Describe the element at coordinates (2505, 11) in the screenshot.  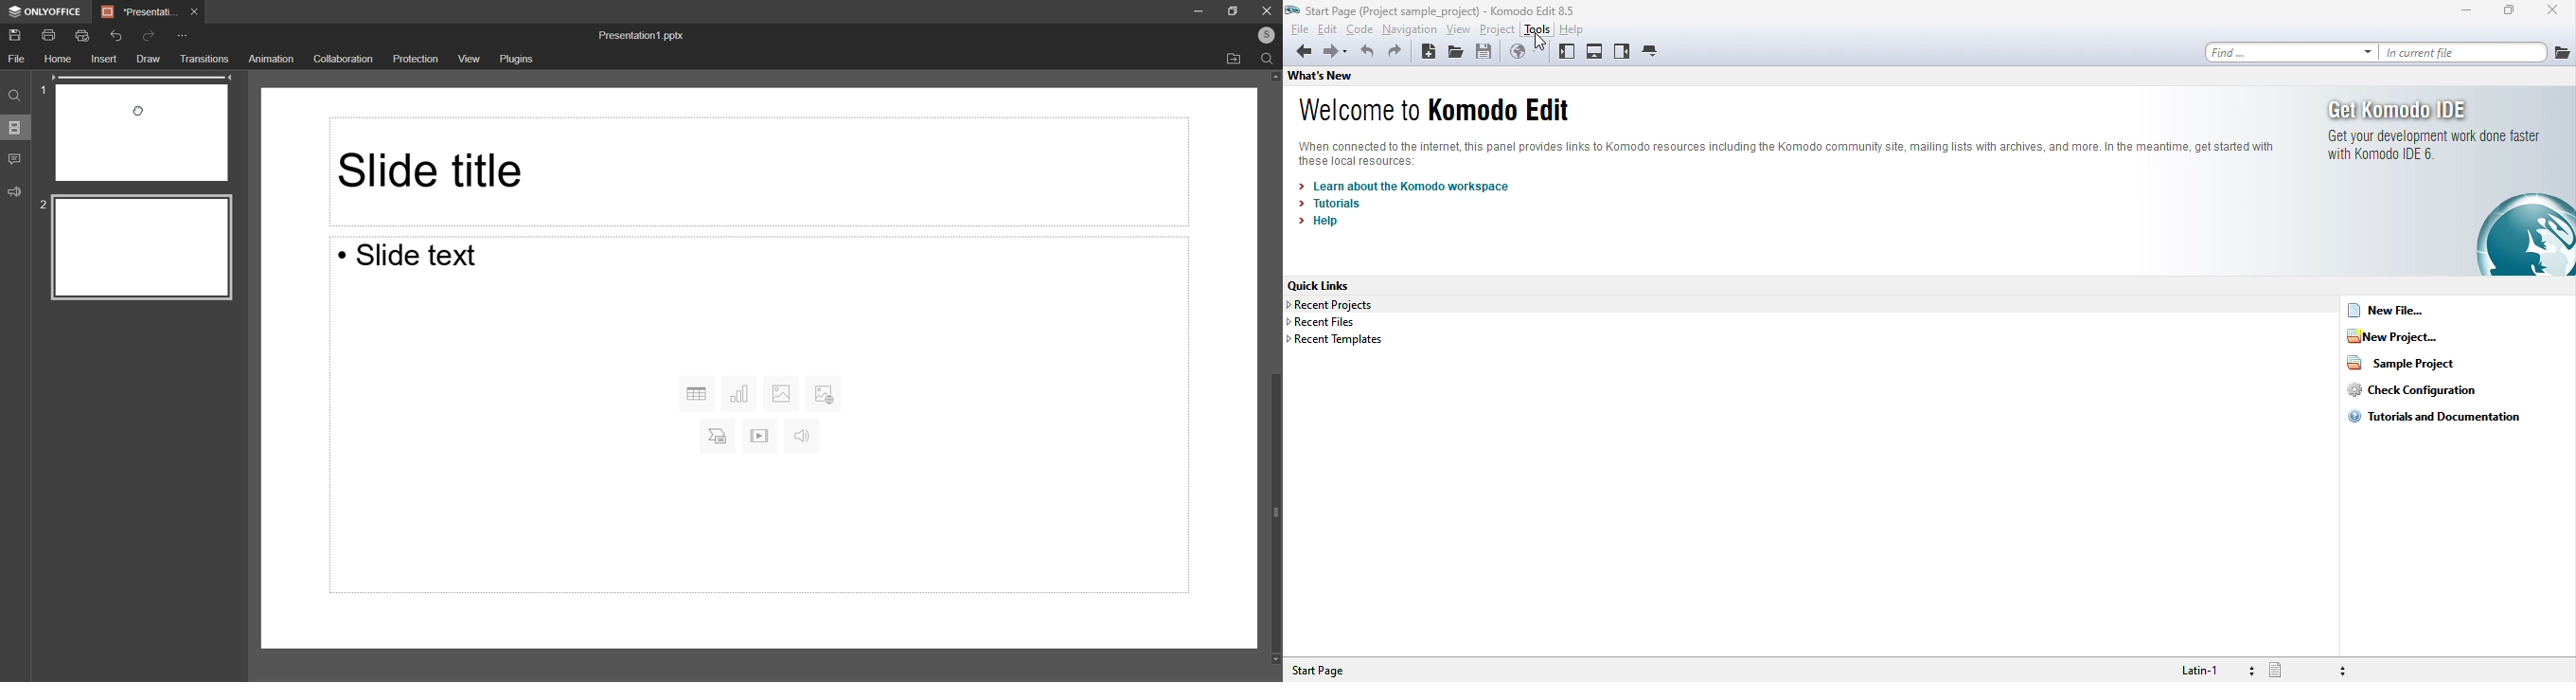
I see `maximize` at that location.